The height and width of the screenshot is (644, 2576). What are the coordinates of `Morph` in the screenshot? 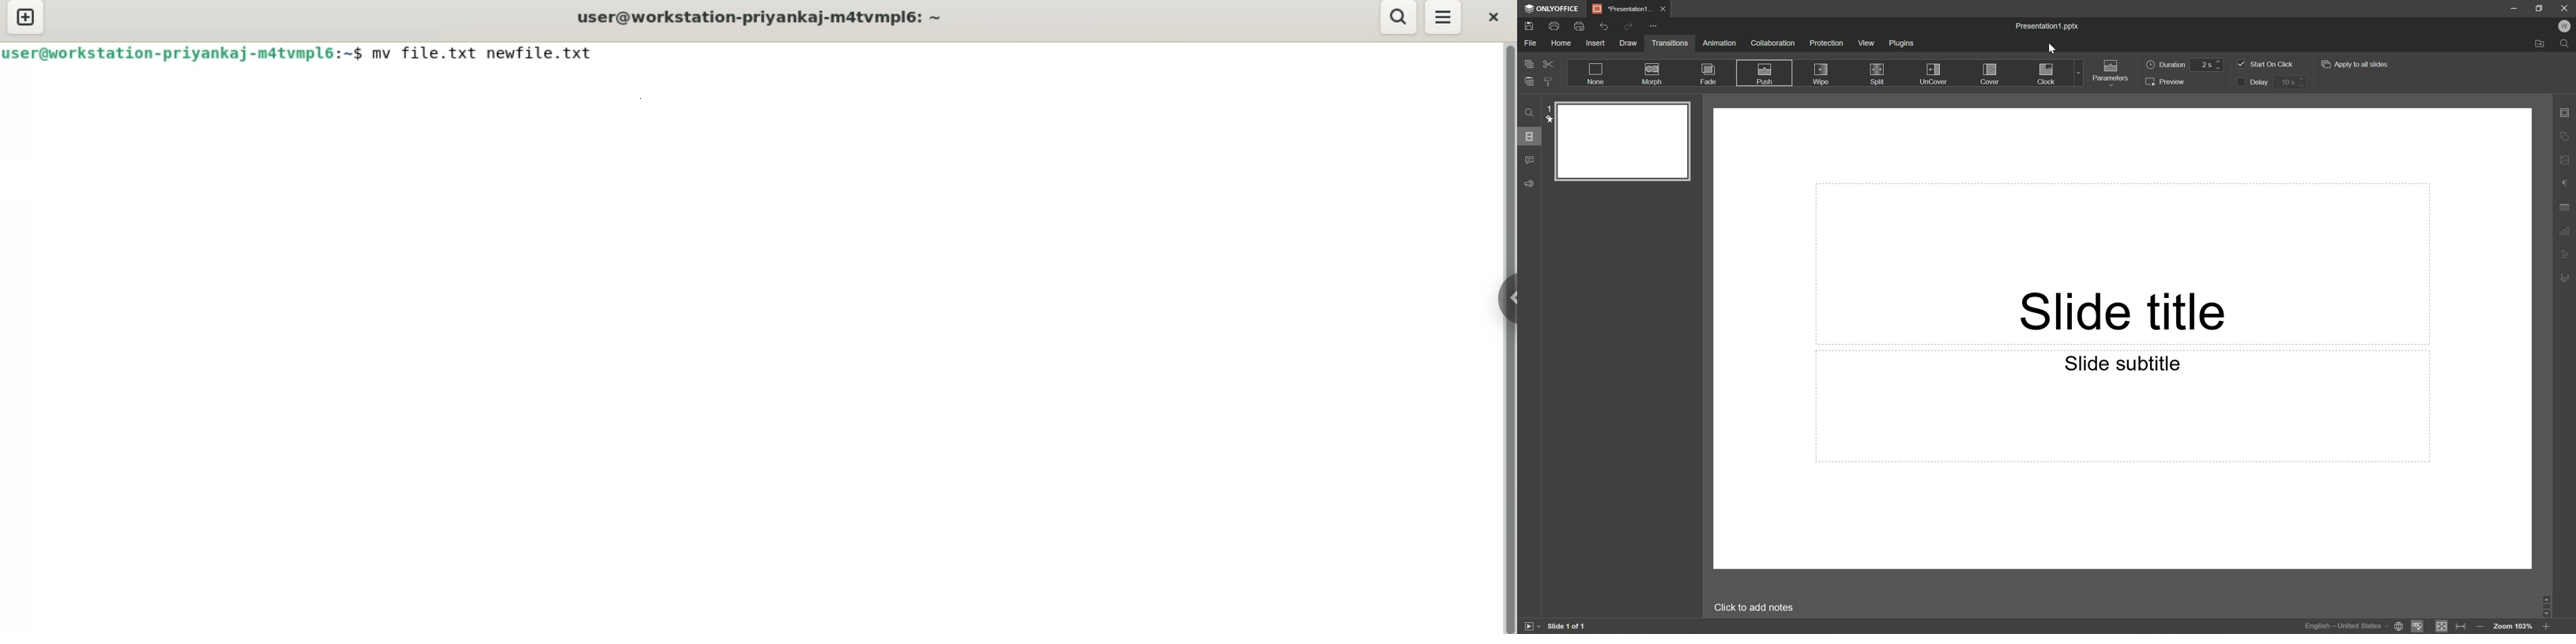 It's located at (1652, 74).